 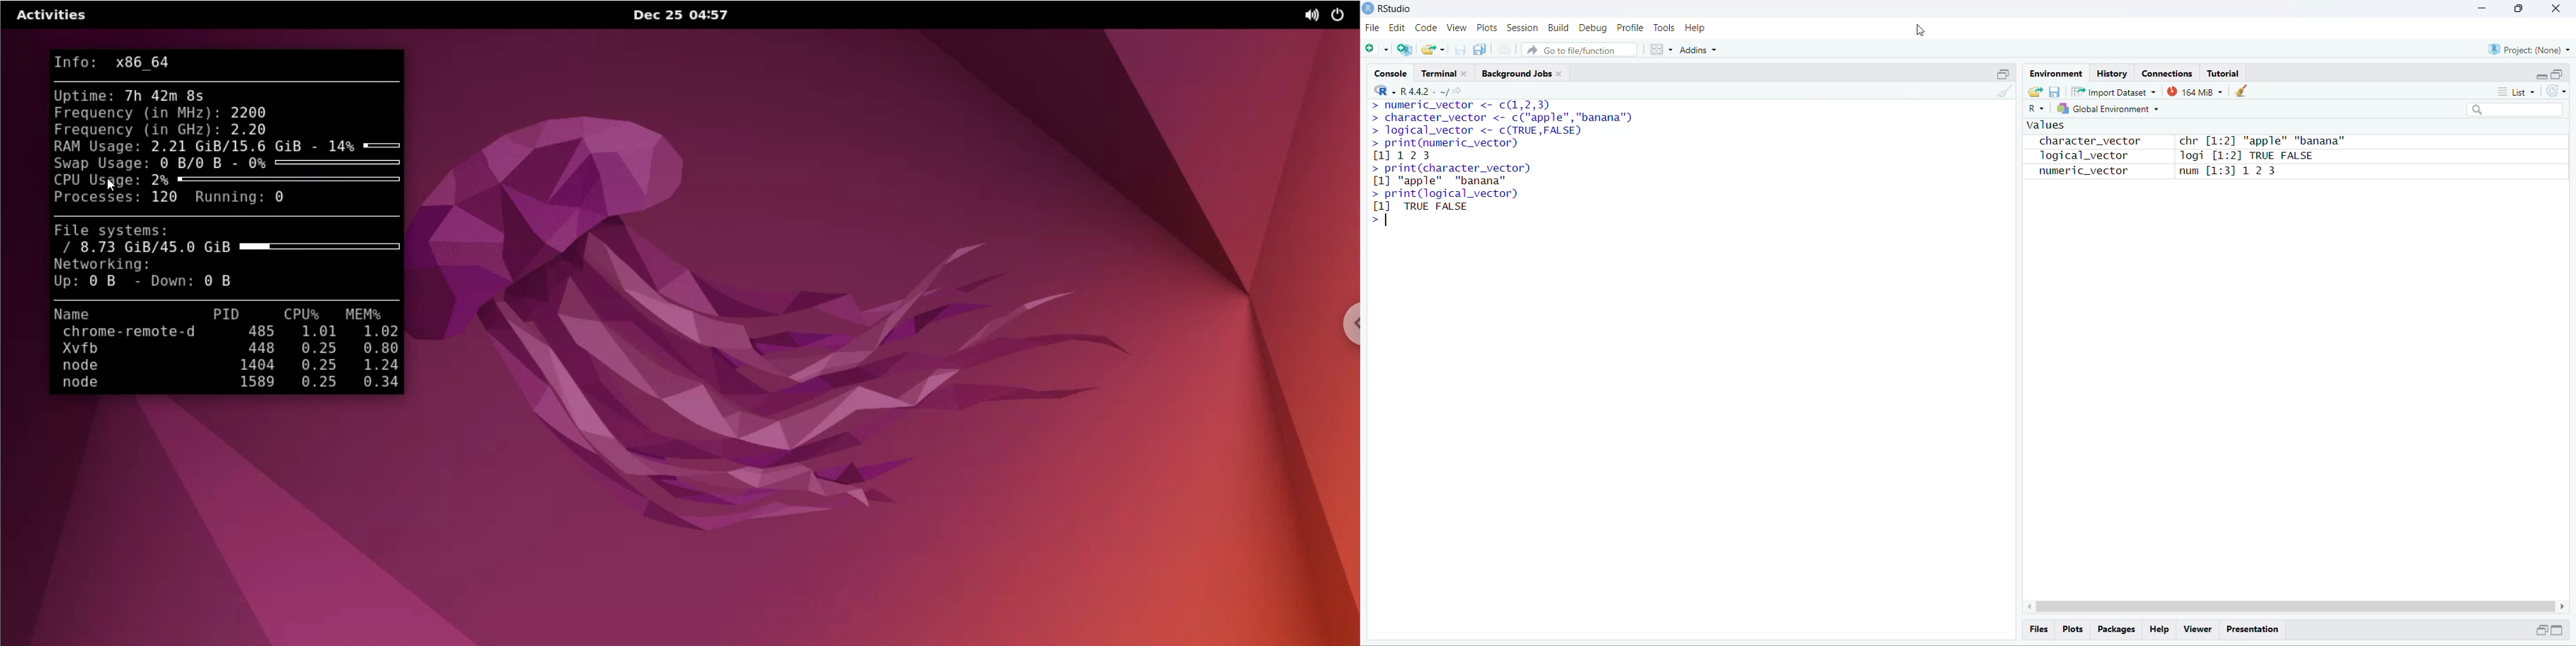 I want to click on load workspace, so click(x=2034, y=91).